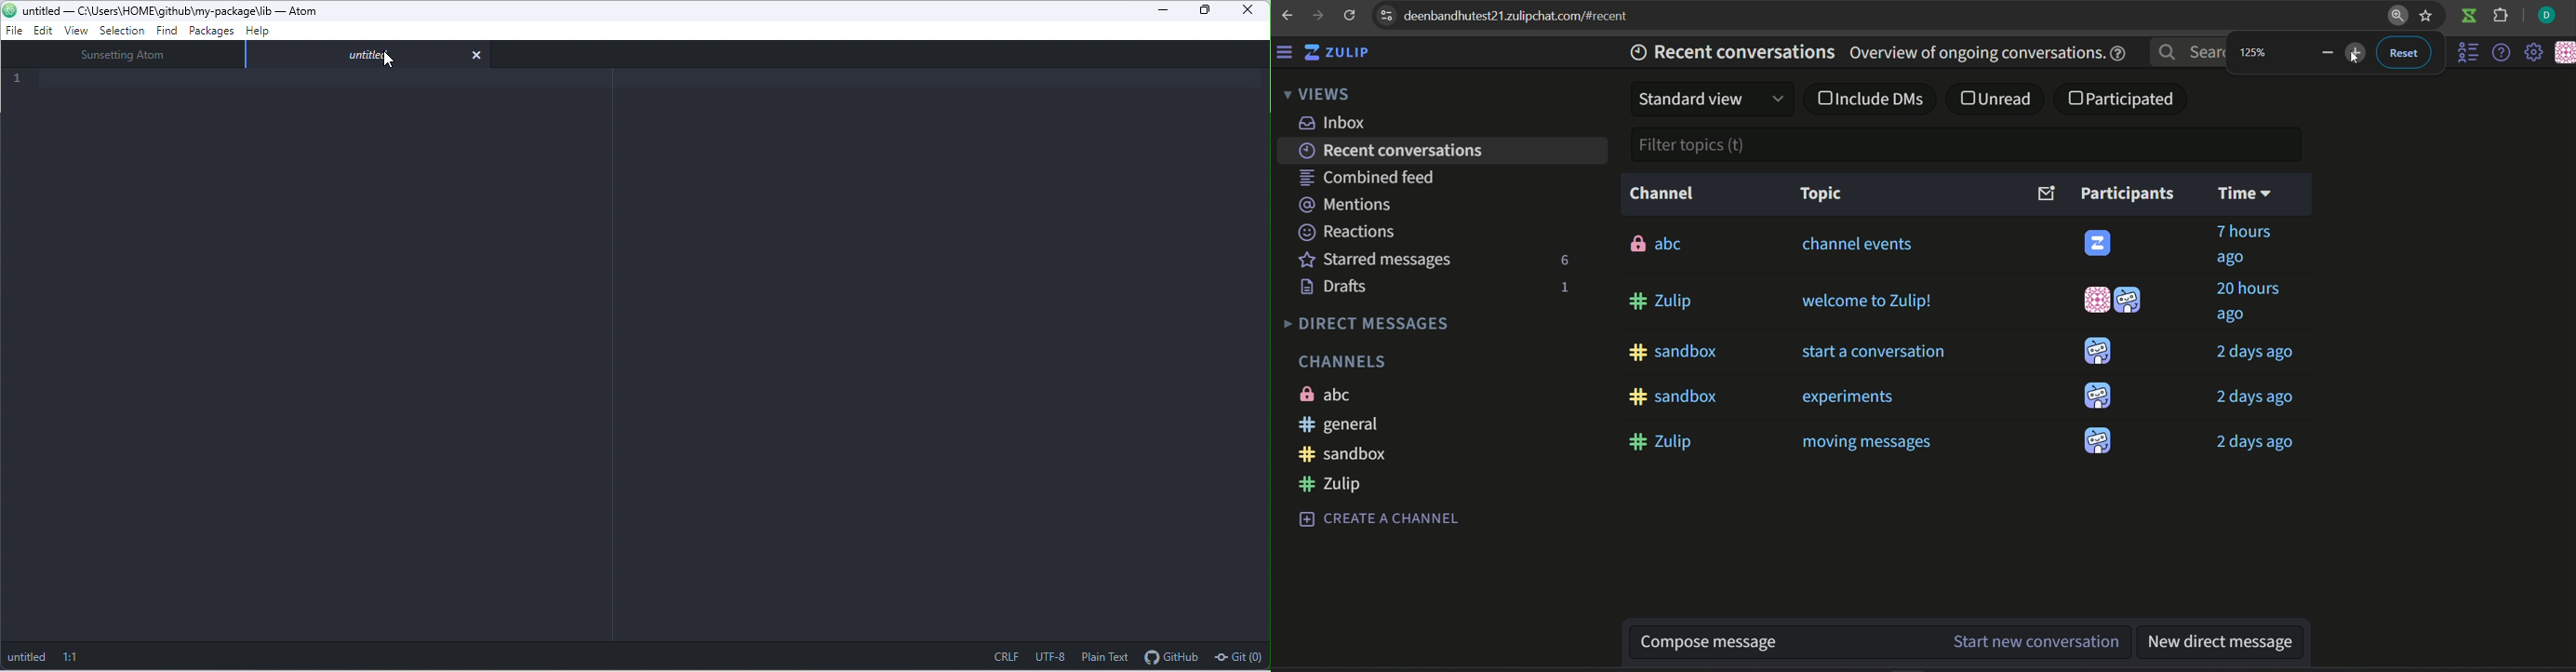 The image size is (2576, 672). Describe the element at coordinates (1873, 52) in the screenshot. I see `recent conversations overview of ongoing conversations` at that location.